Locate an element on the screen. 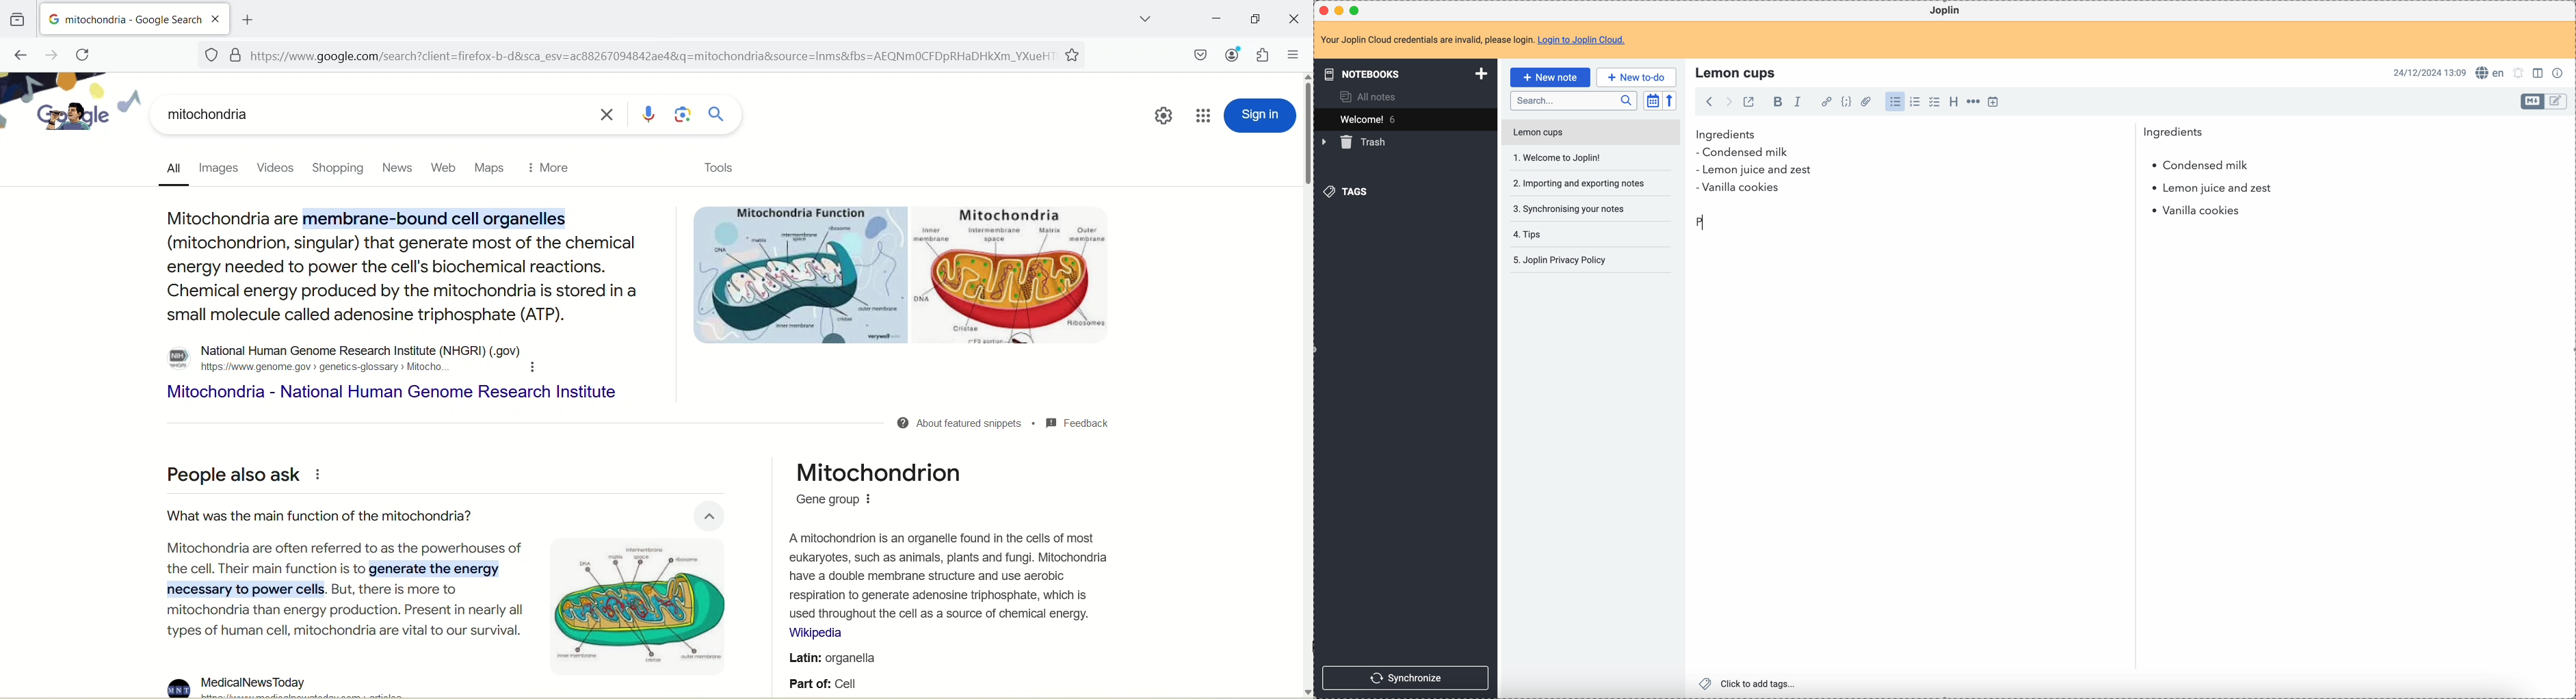 This screenshot has height=700, width=2576. minimize is located at coordinates (1213, 18).